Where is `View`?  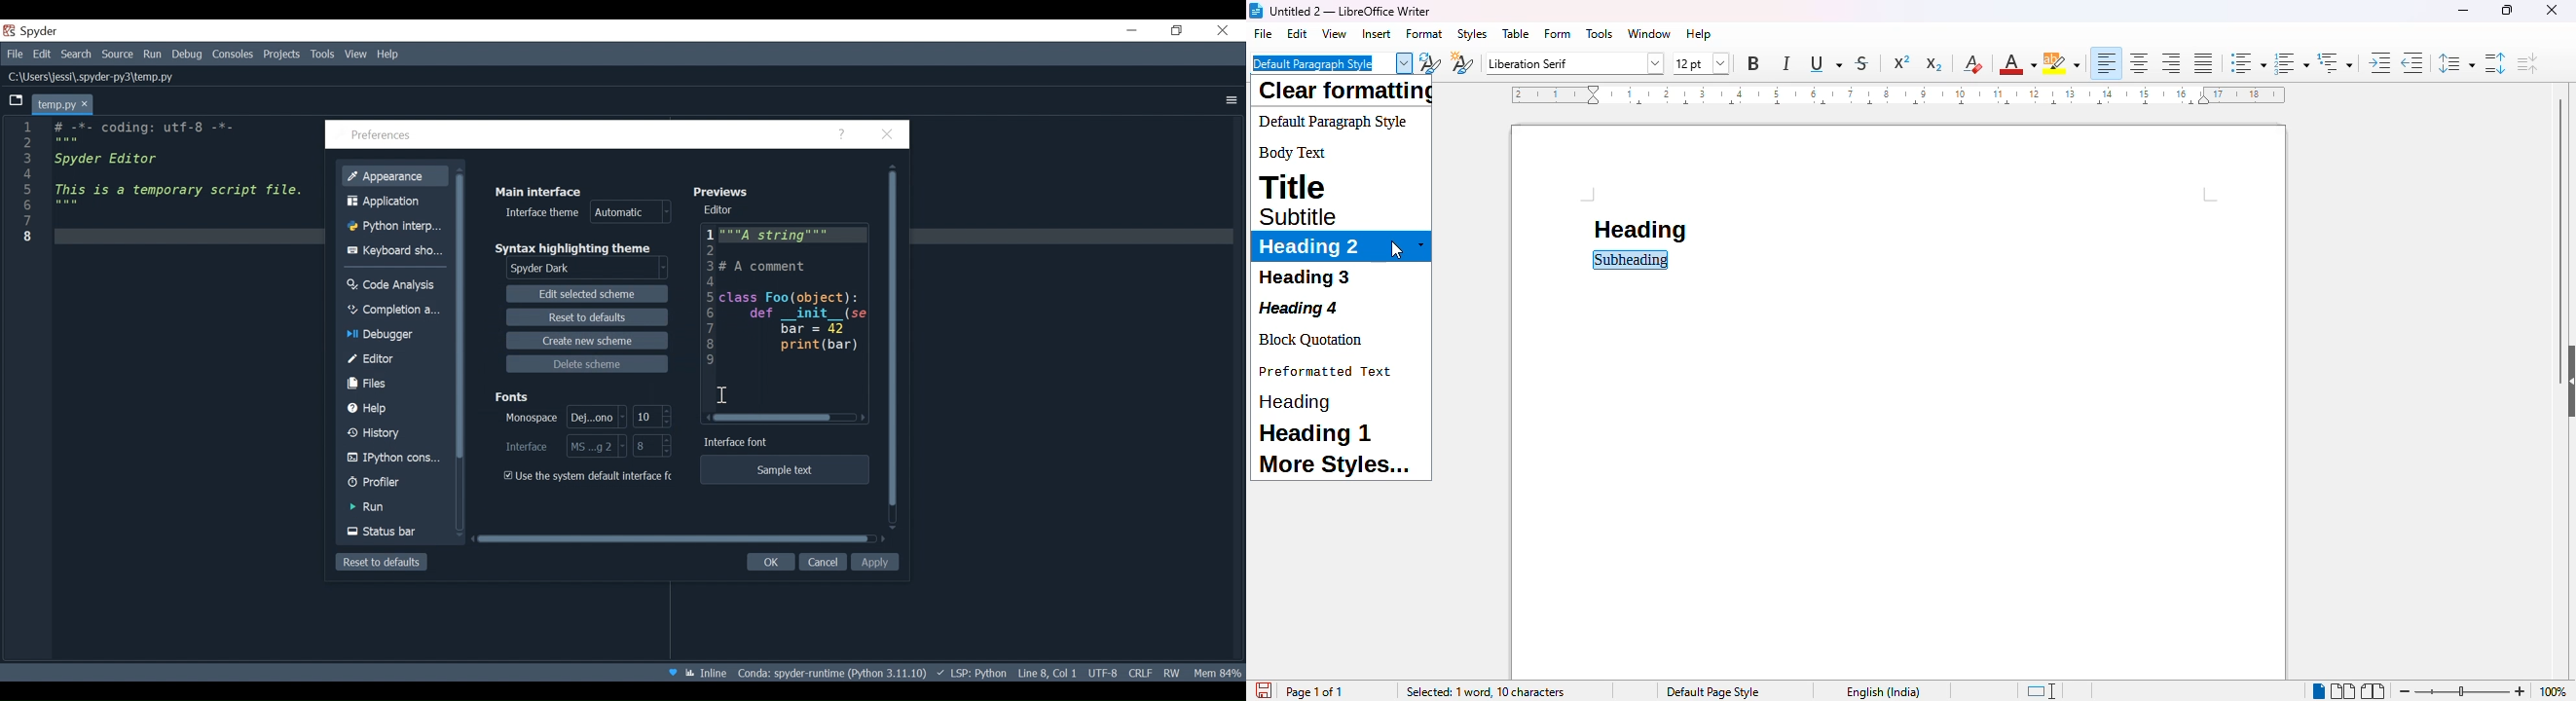 View is located at coordinates (356, 54).